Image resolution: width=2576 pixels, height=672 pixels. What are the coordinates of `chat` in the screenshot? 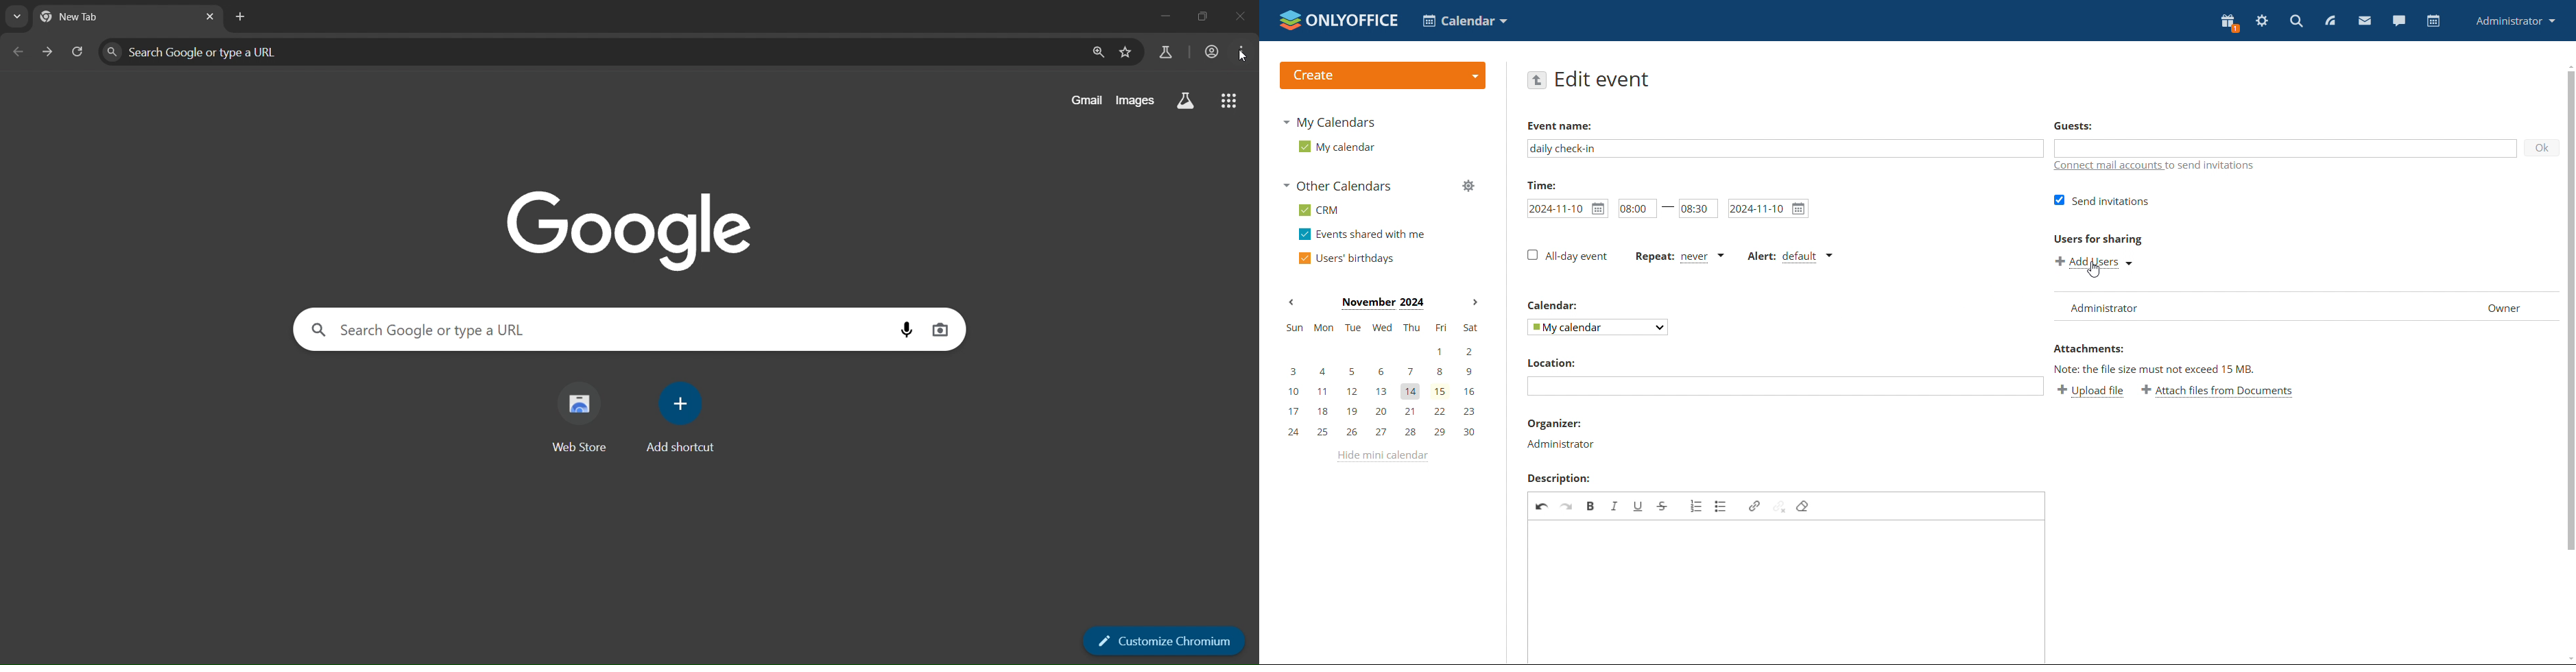 It's located at (2398, 21).